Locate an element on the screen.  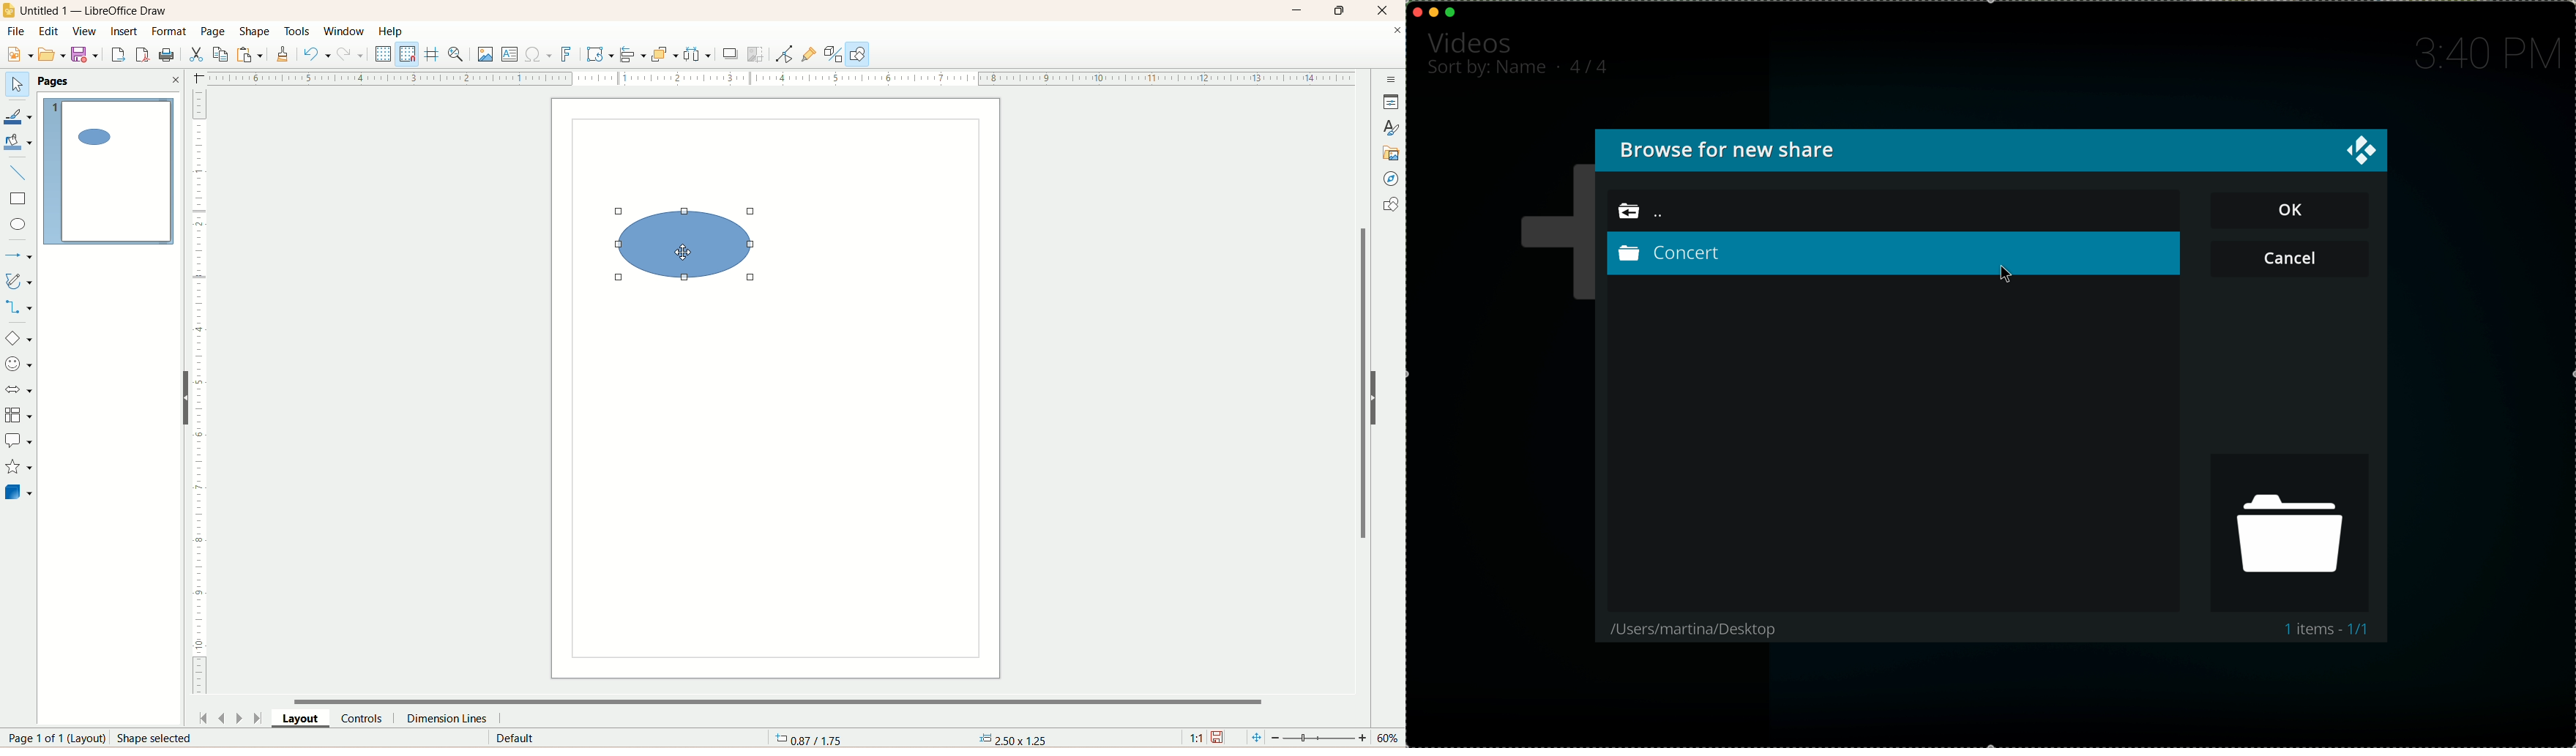
allign is located at coordinates (631, 56).